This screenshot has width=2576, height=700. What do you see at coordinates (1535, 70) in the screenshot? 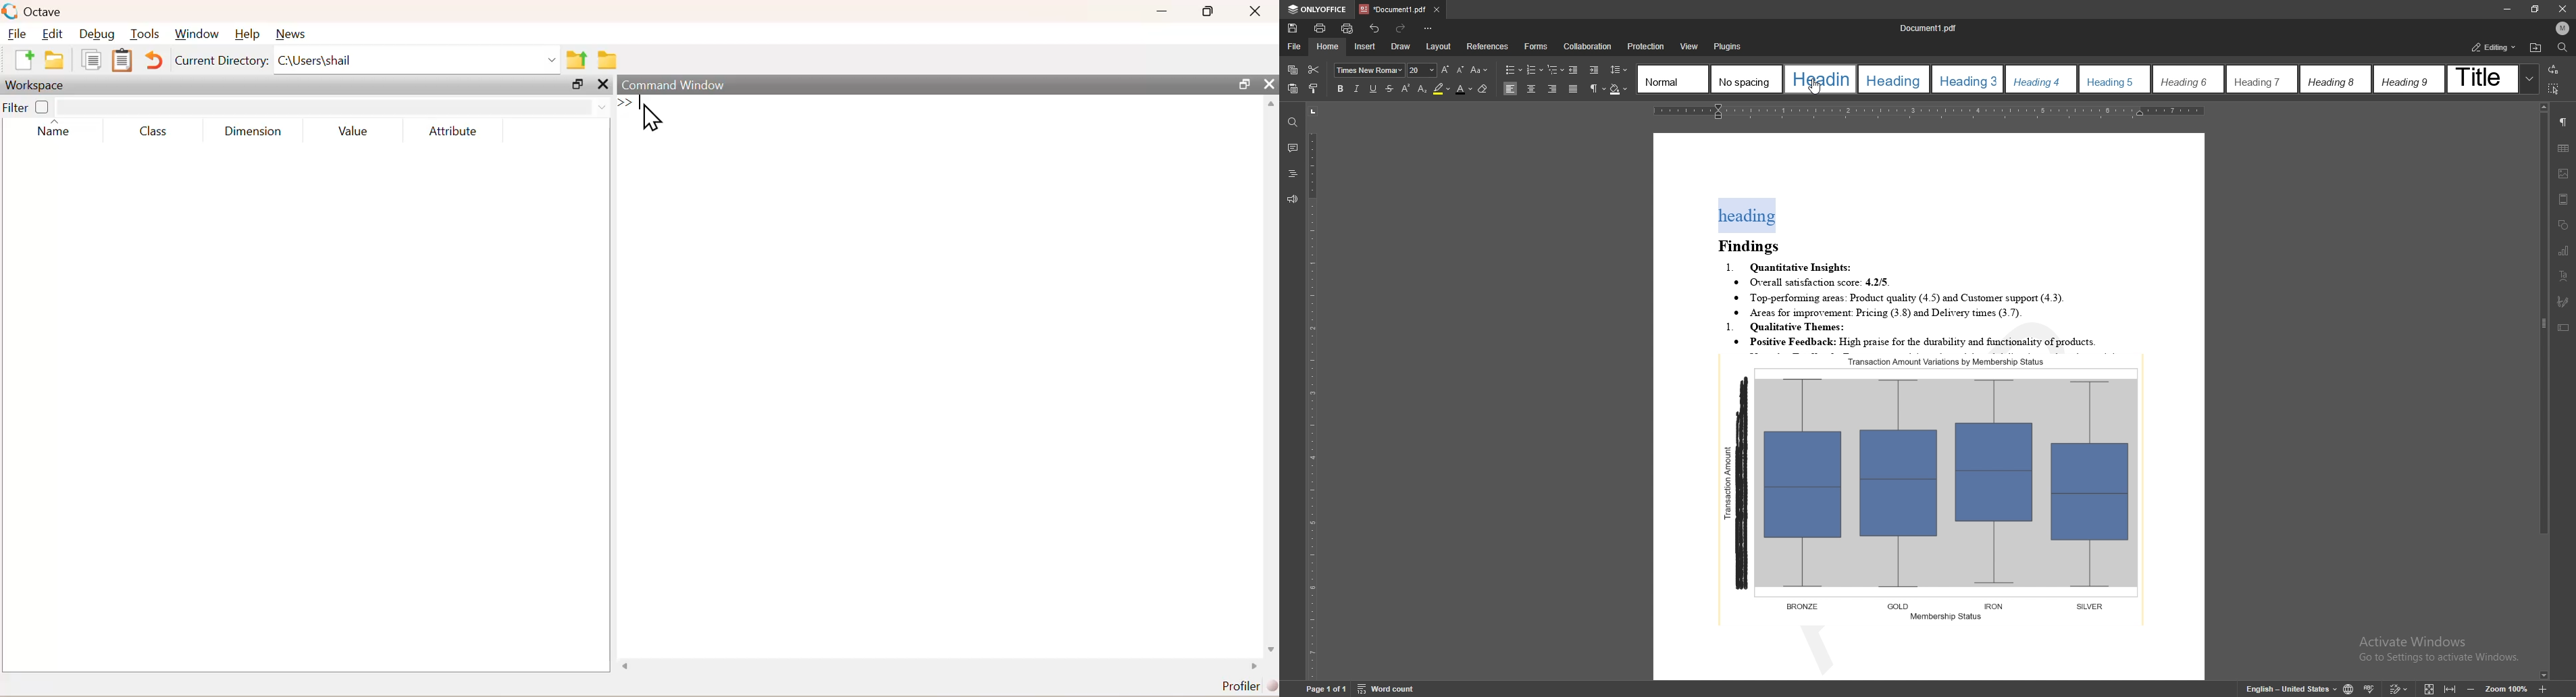
I see `numbering` at bounding box center [1535, 70].